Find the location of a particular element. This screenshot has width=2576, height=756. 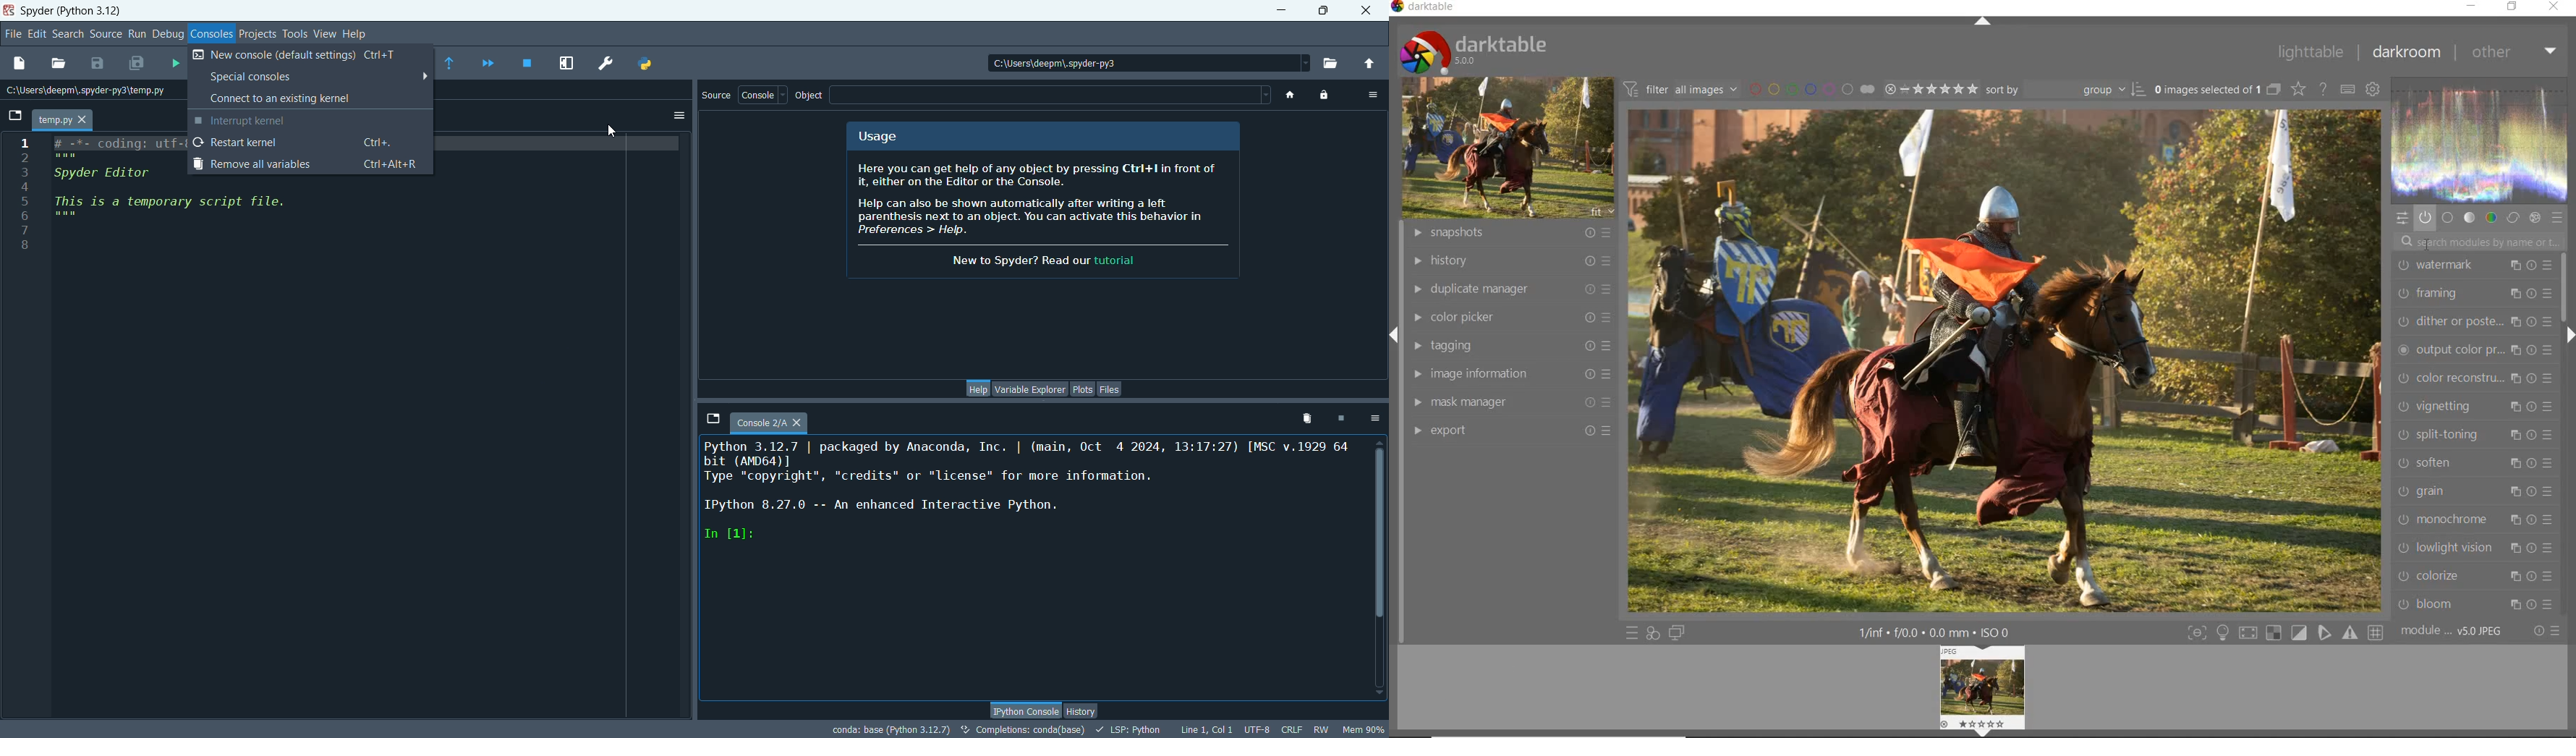

new console is located at coordinates (311, 56).